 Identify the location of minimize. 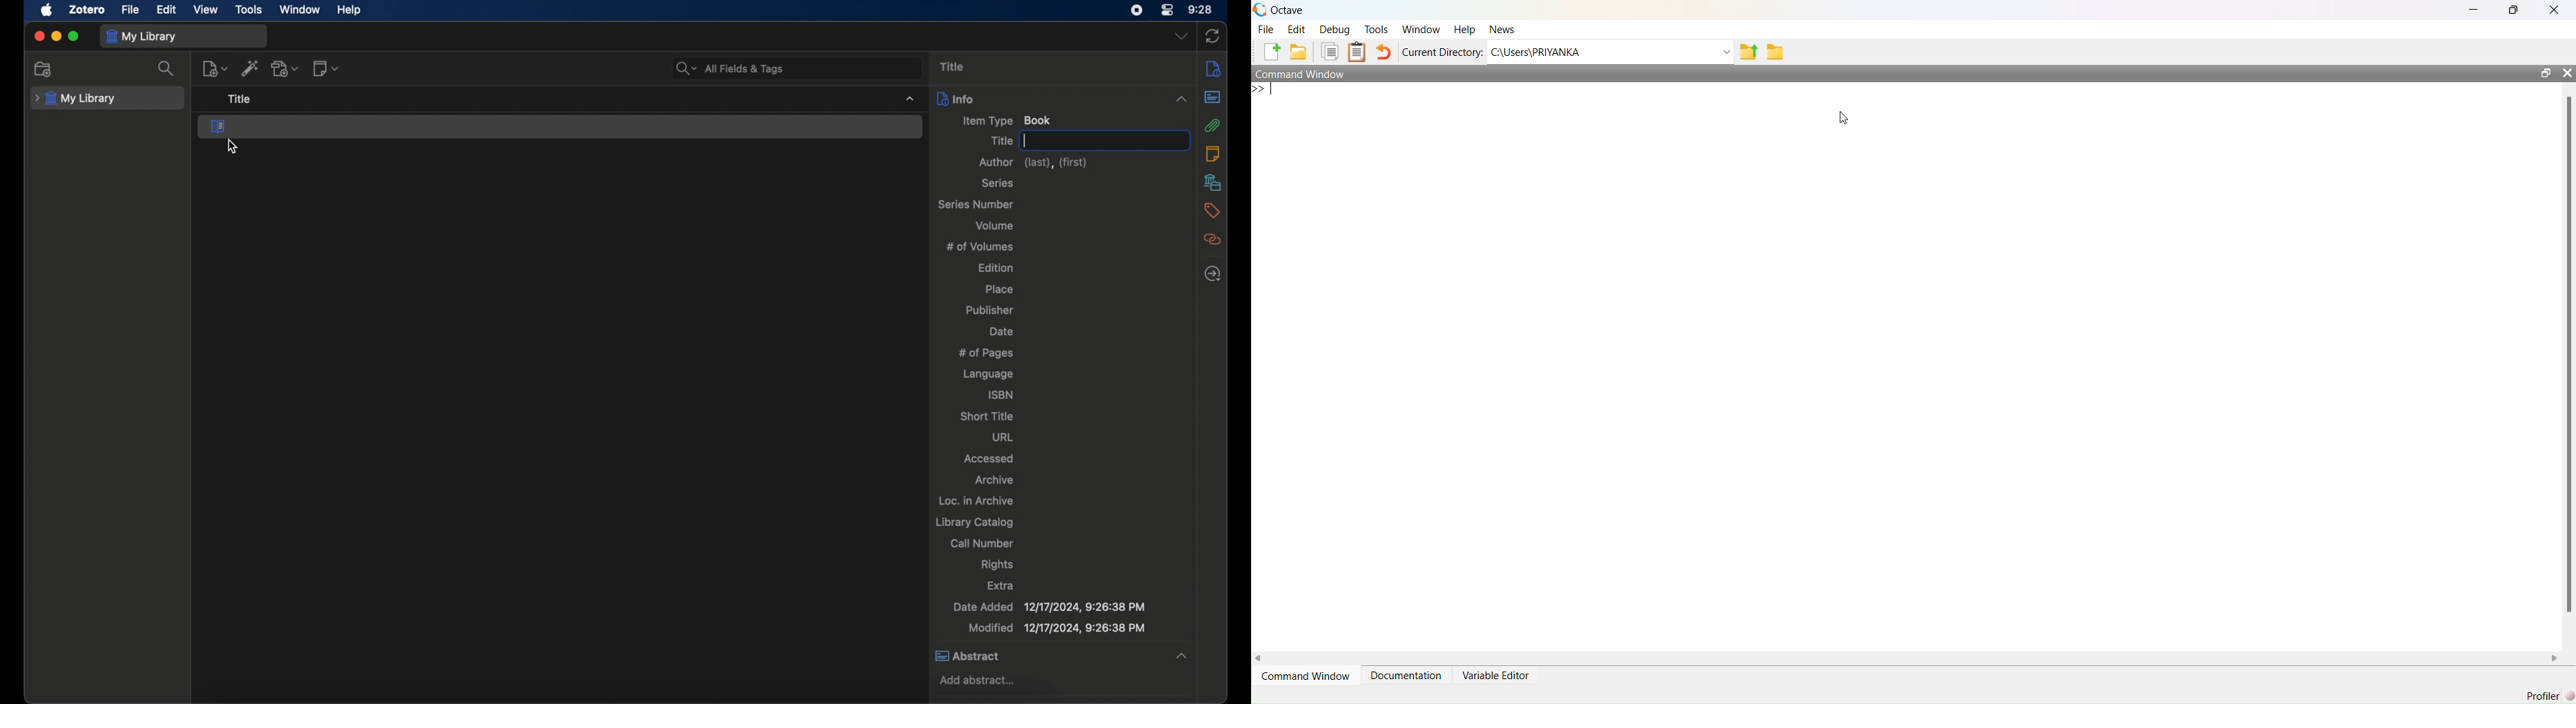
(56, 36).